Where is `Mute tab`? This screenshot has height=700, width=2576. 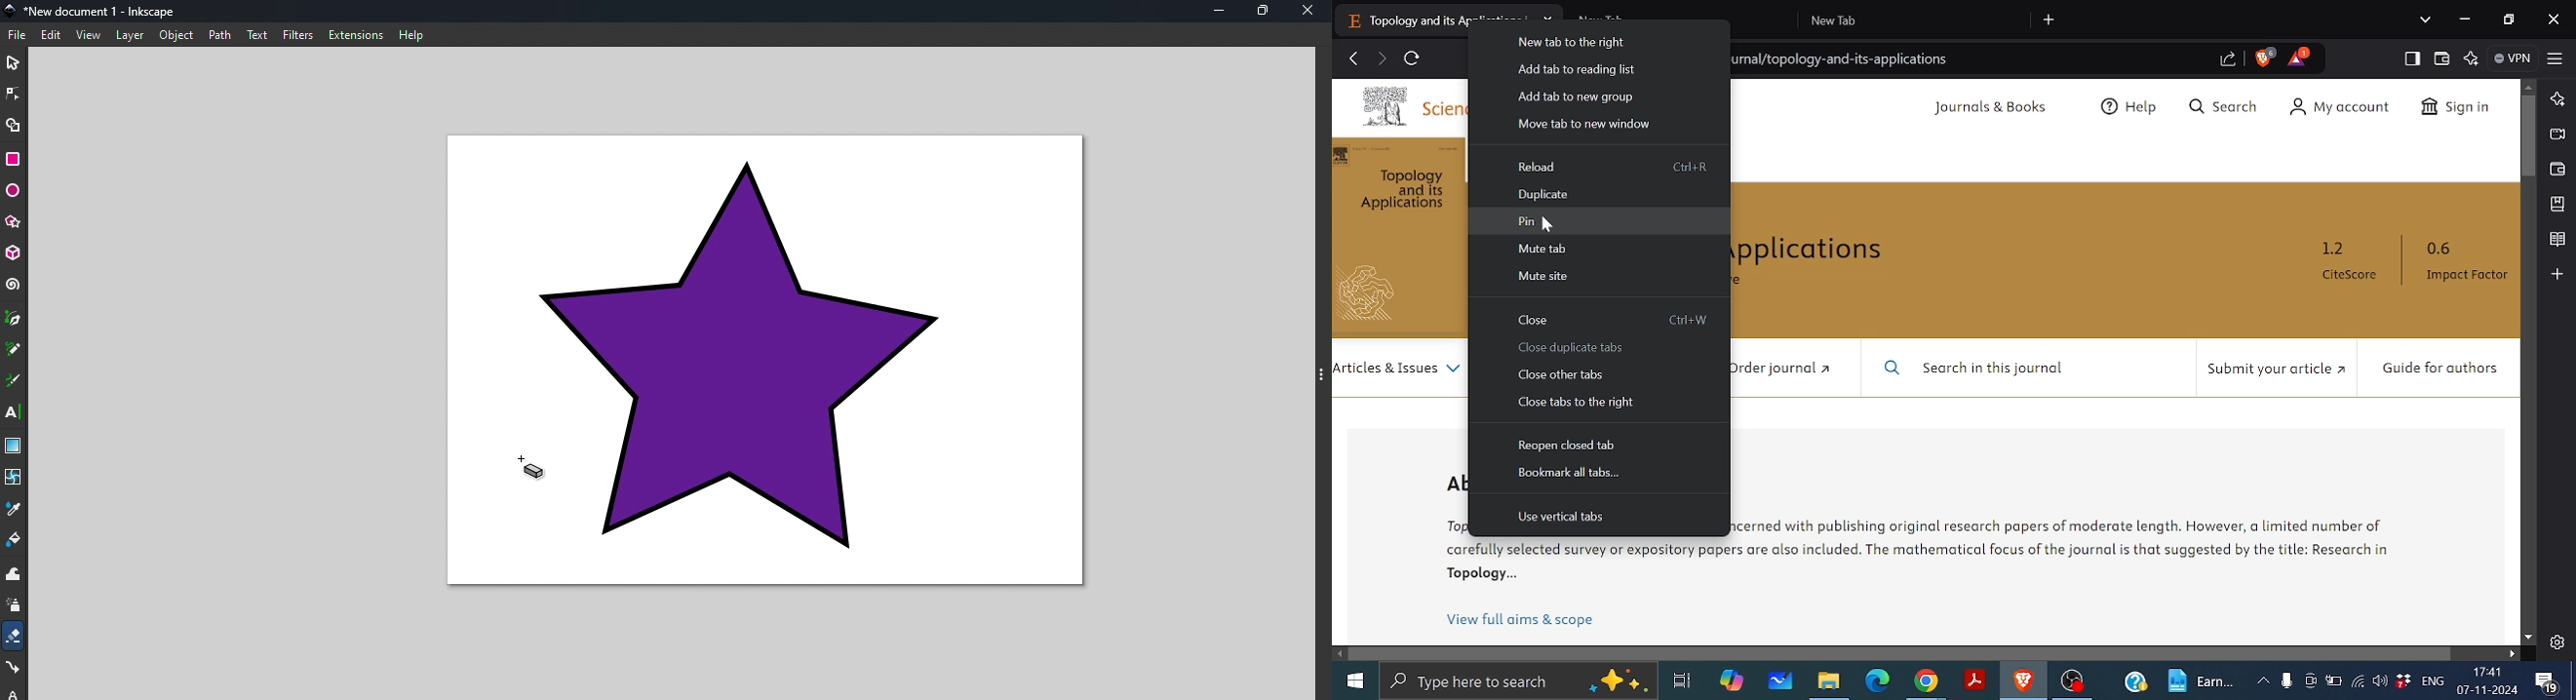
Mute tab is located at coordinates (1539, 250).